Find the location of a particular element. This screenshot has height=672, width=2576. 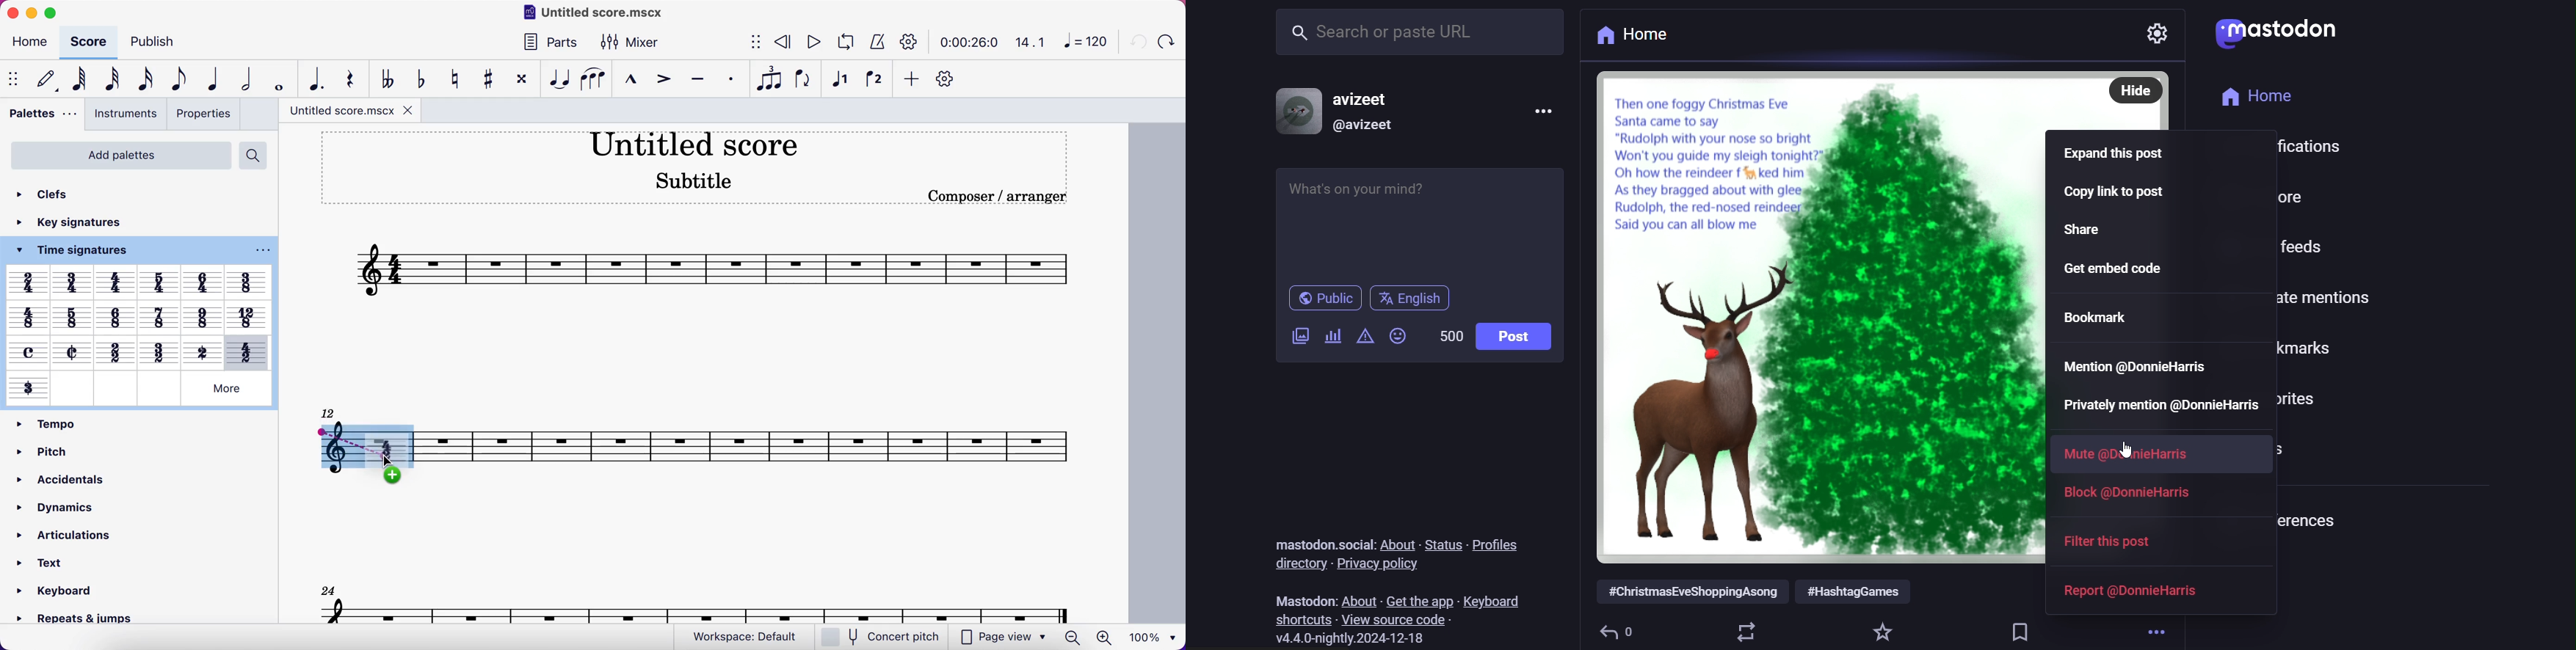

time signatures is located at coordinates (84, 253).